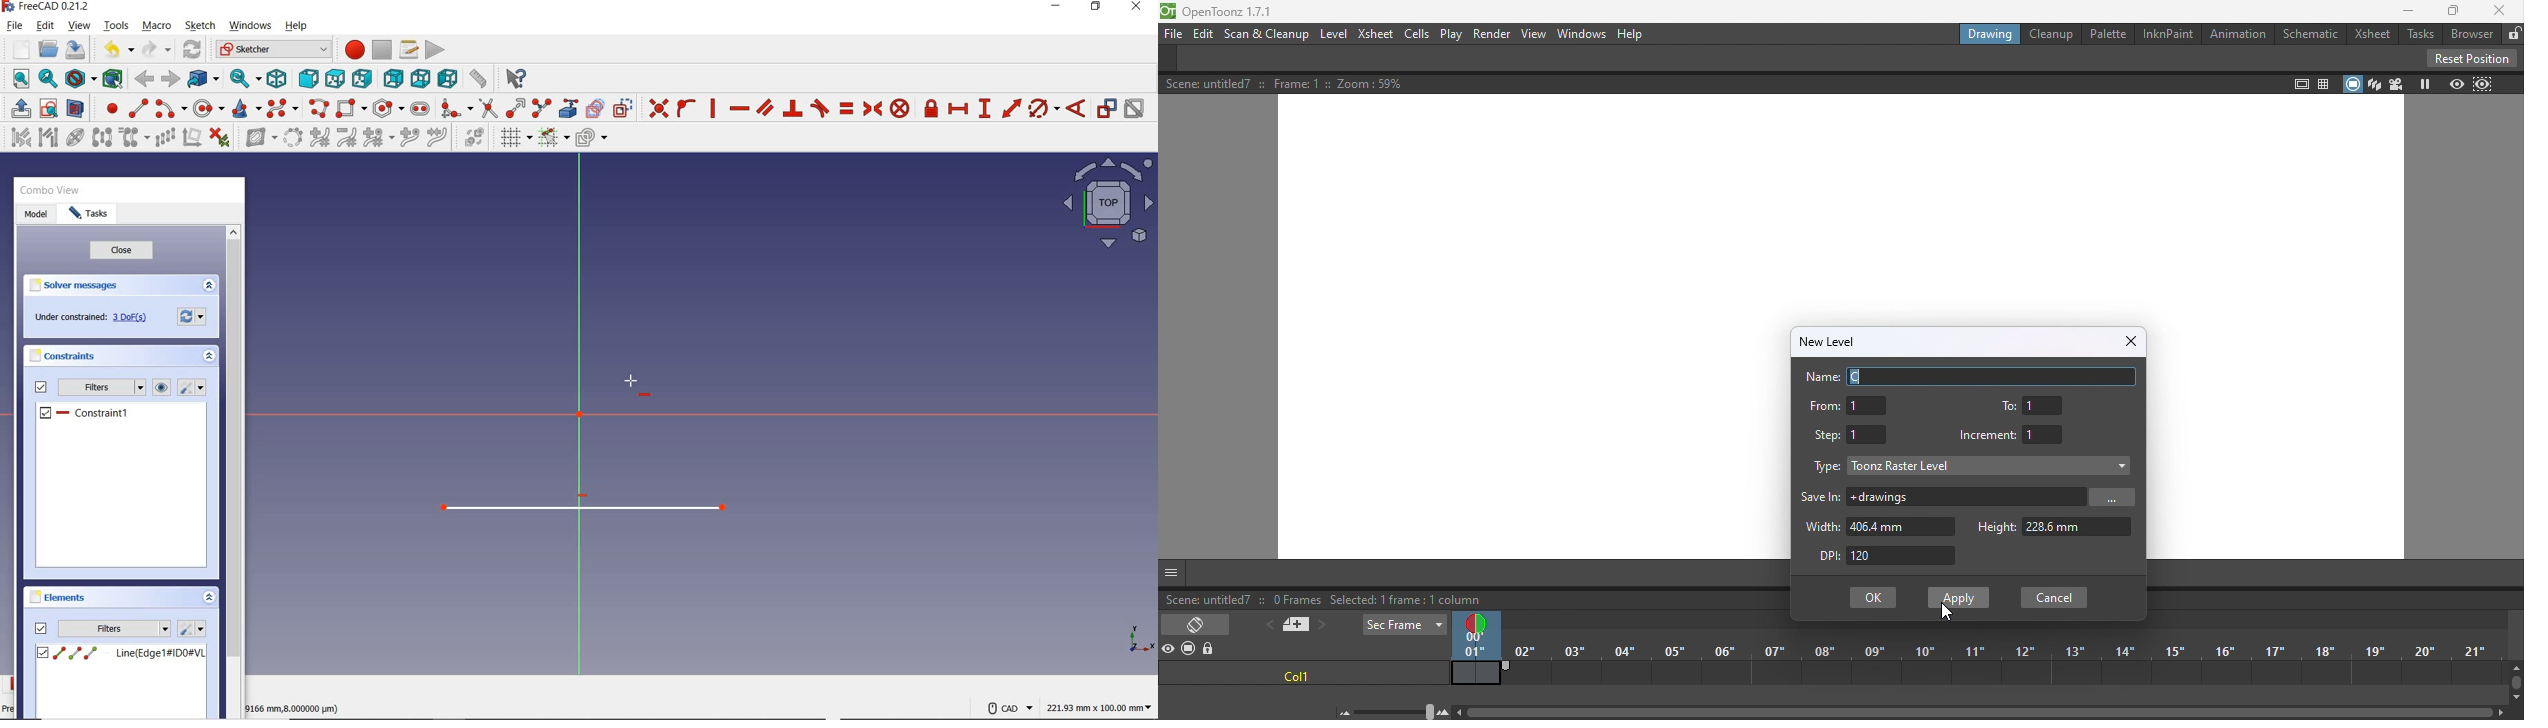 This screenshot has width=2548, height=728. Describe the element at coordinates (34, 213) in the screenshot. I see `MODEL` at that location.